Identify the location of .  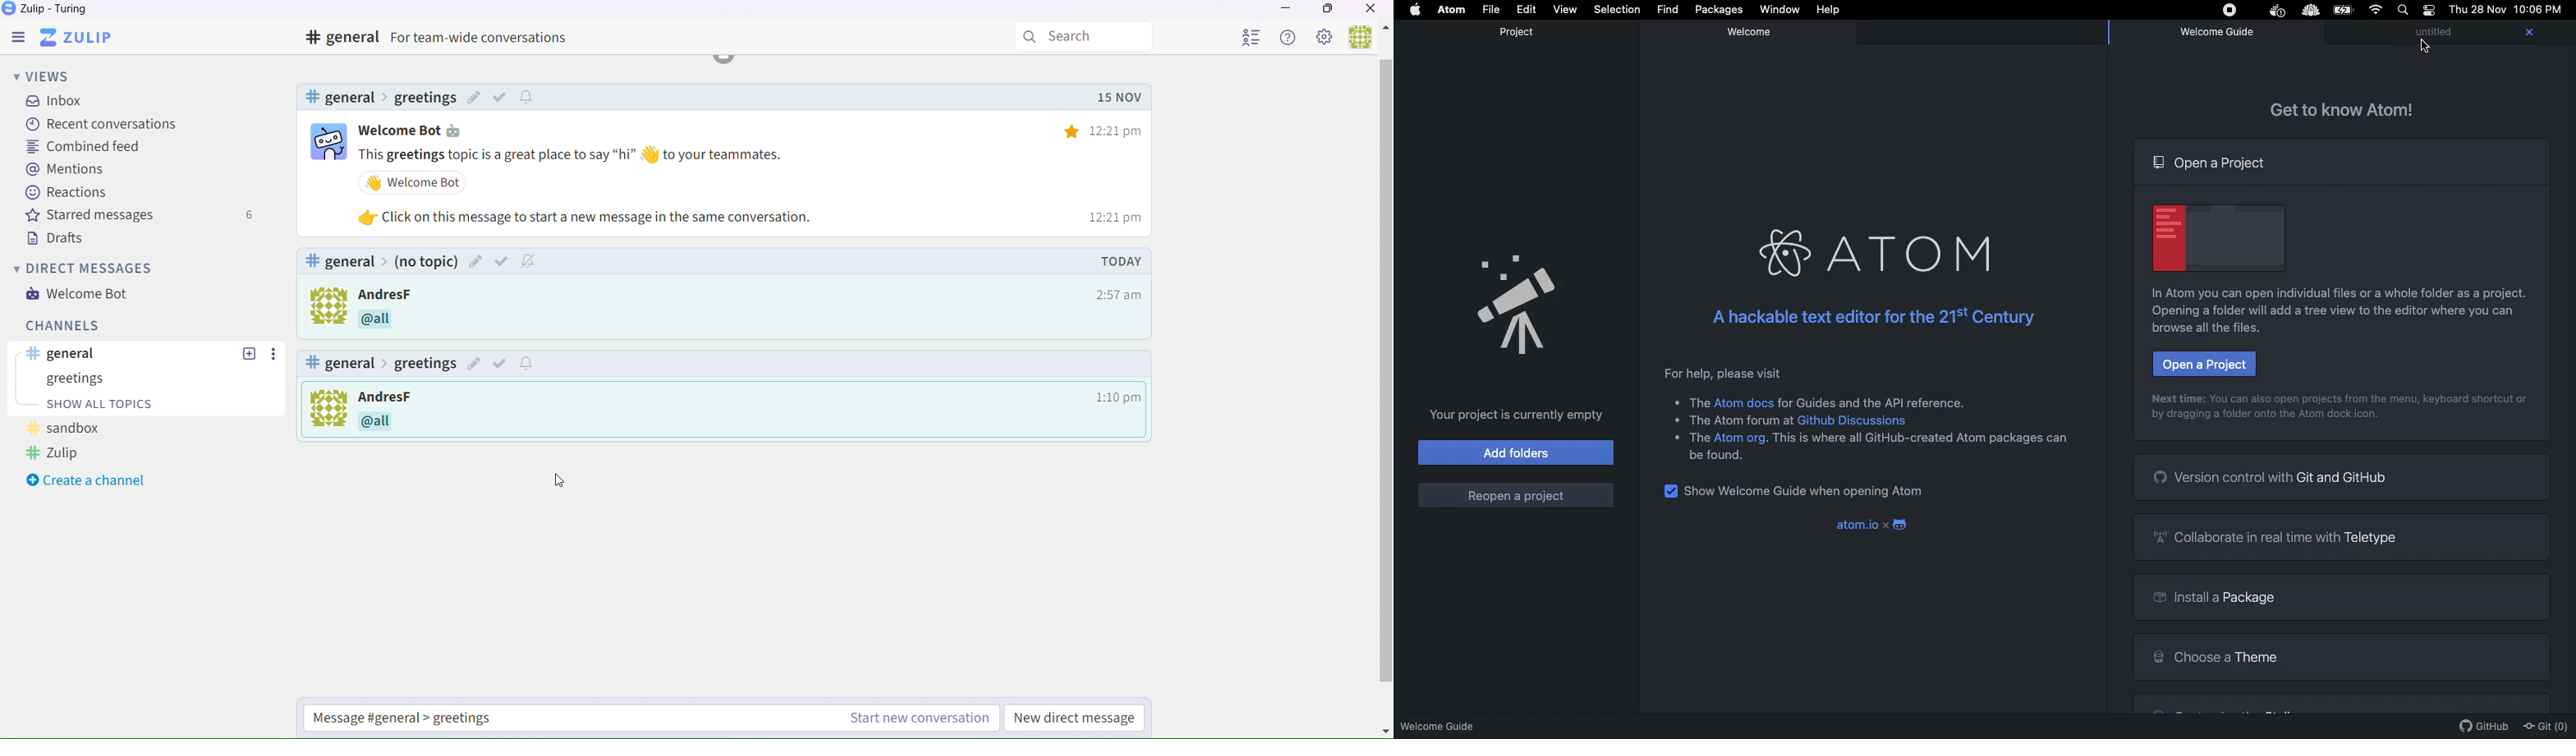
(588, 216).